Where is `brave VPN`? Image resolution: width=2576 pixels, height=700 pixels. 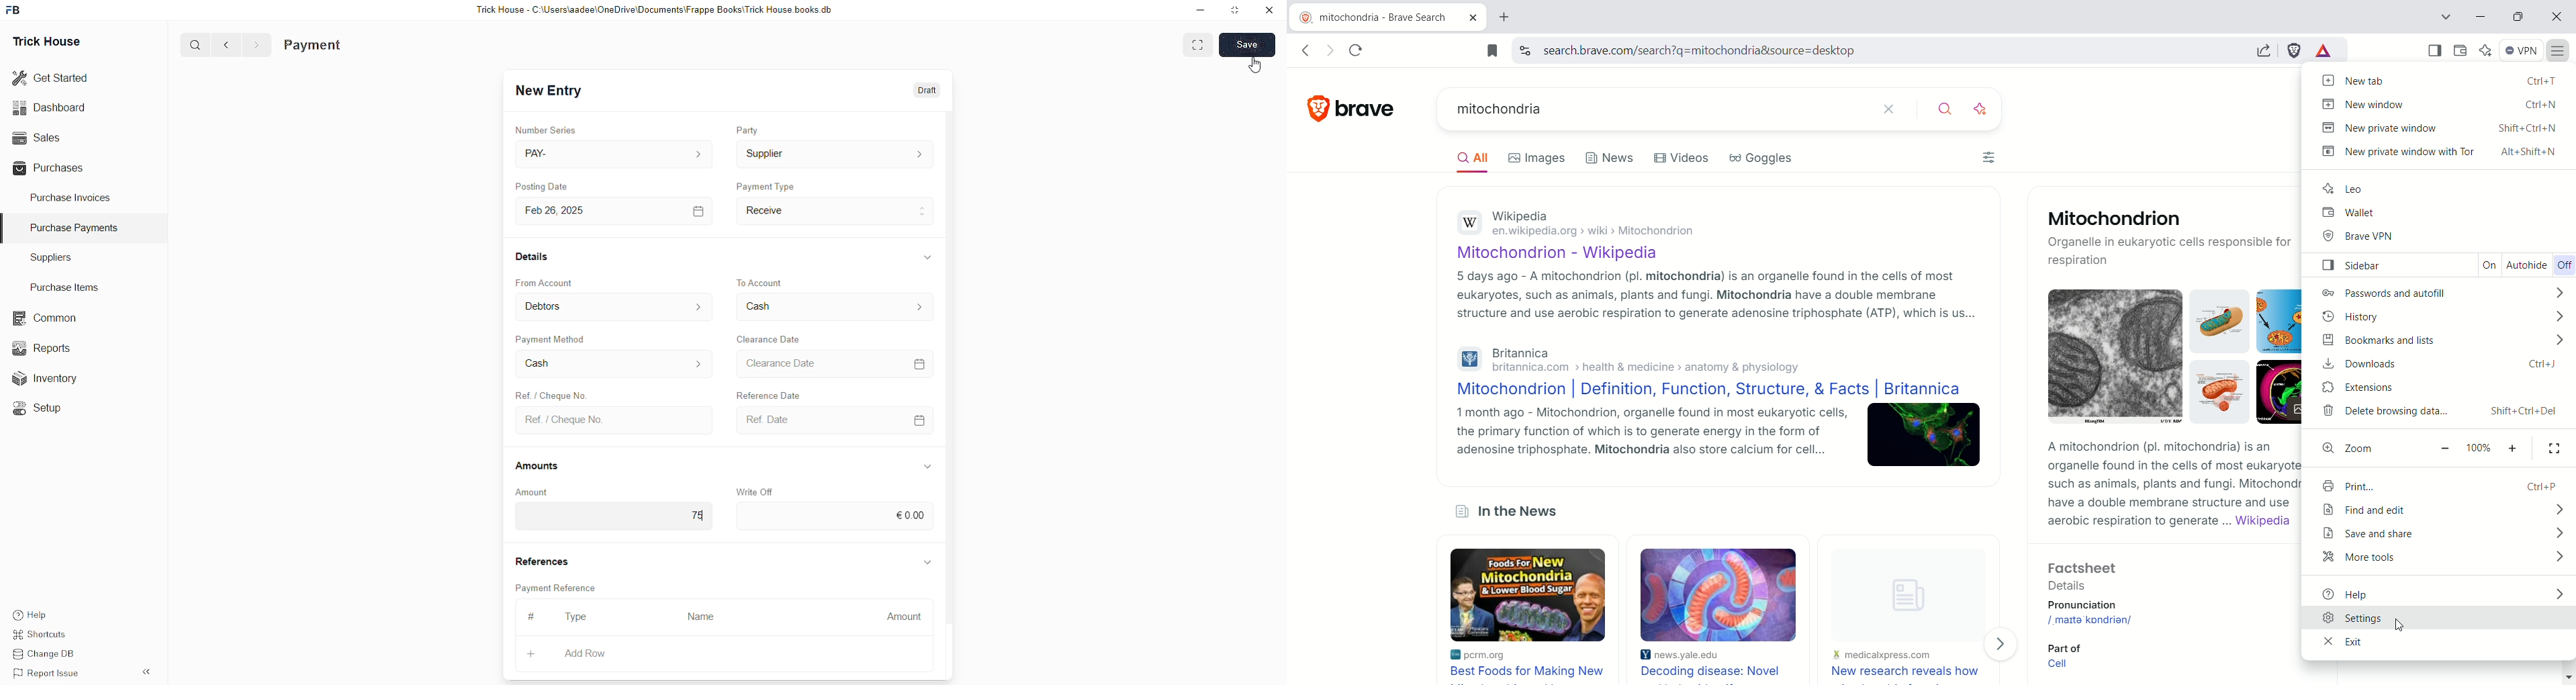 brave VPN is located at coordinates (2440, 237).